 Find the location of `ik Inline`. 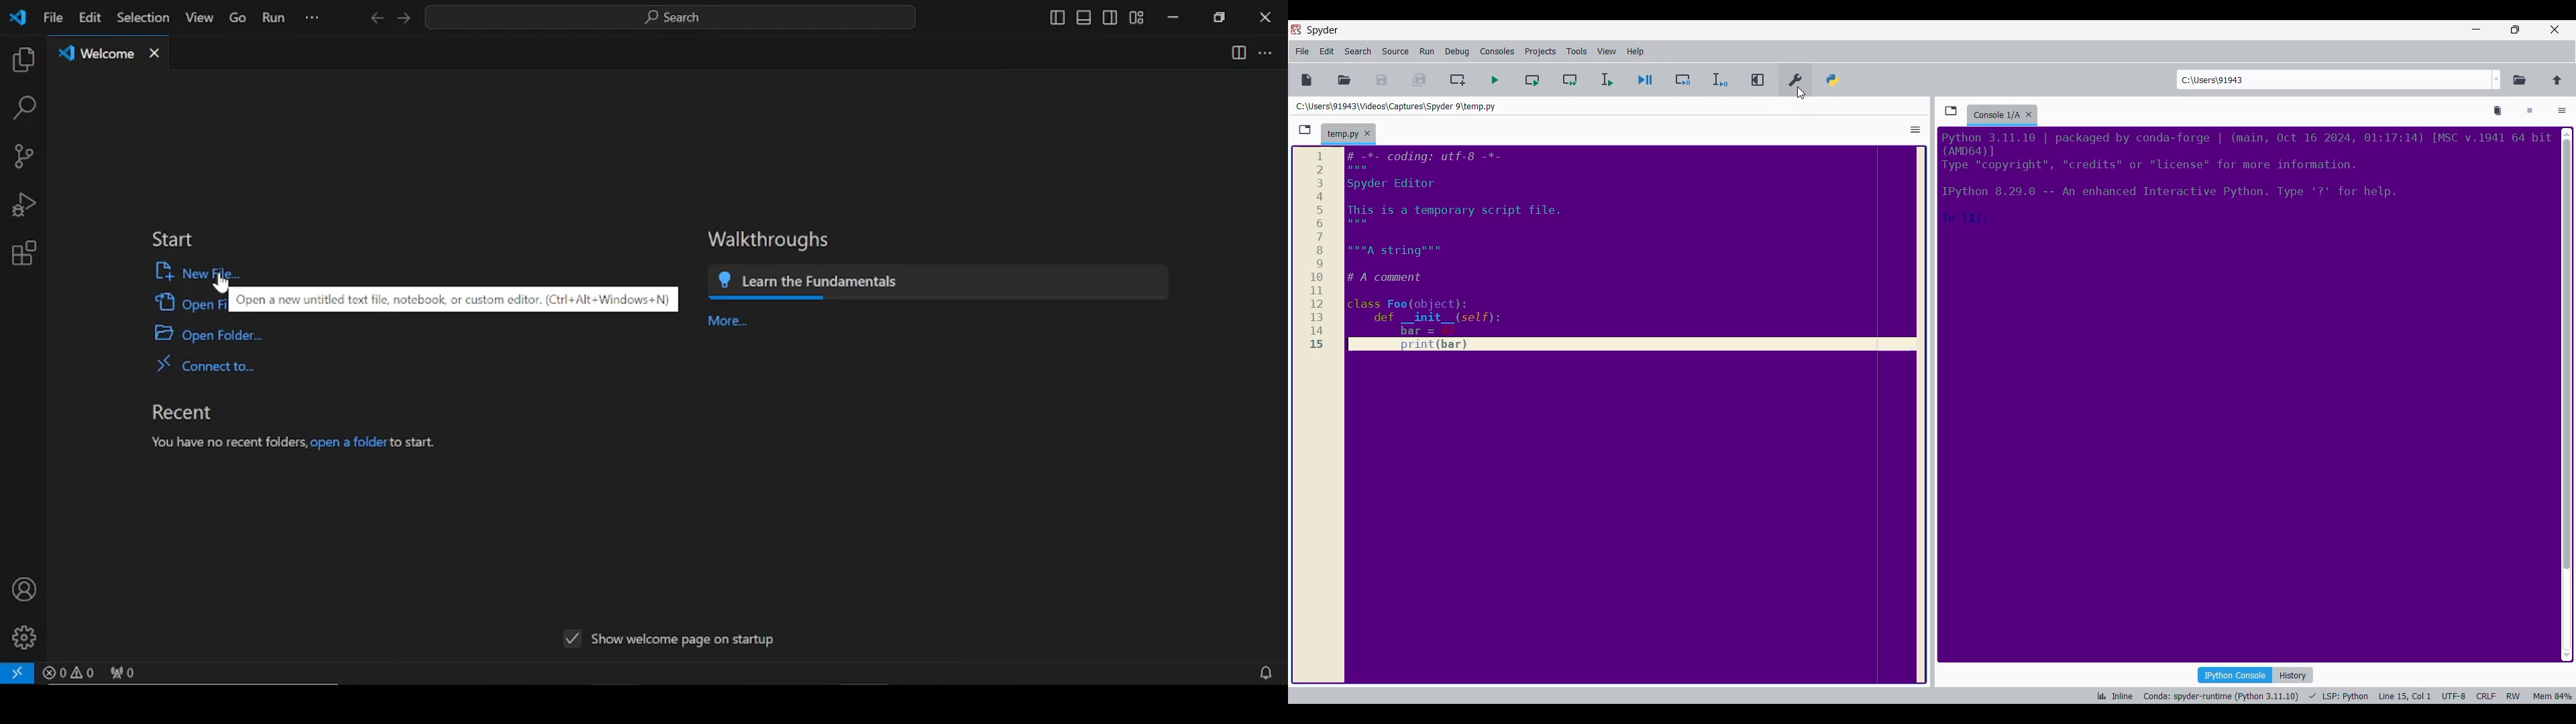

ik Inline is located at coordinates (2111, 695).